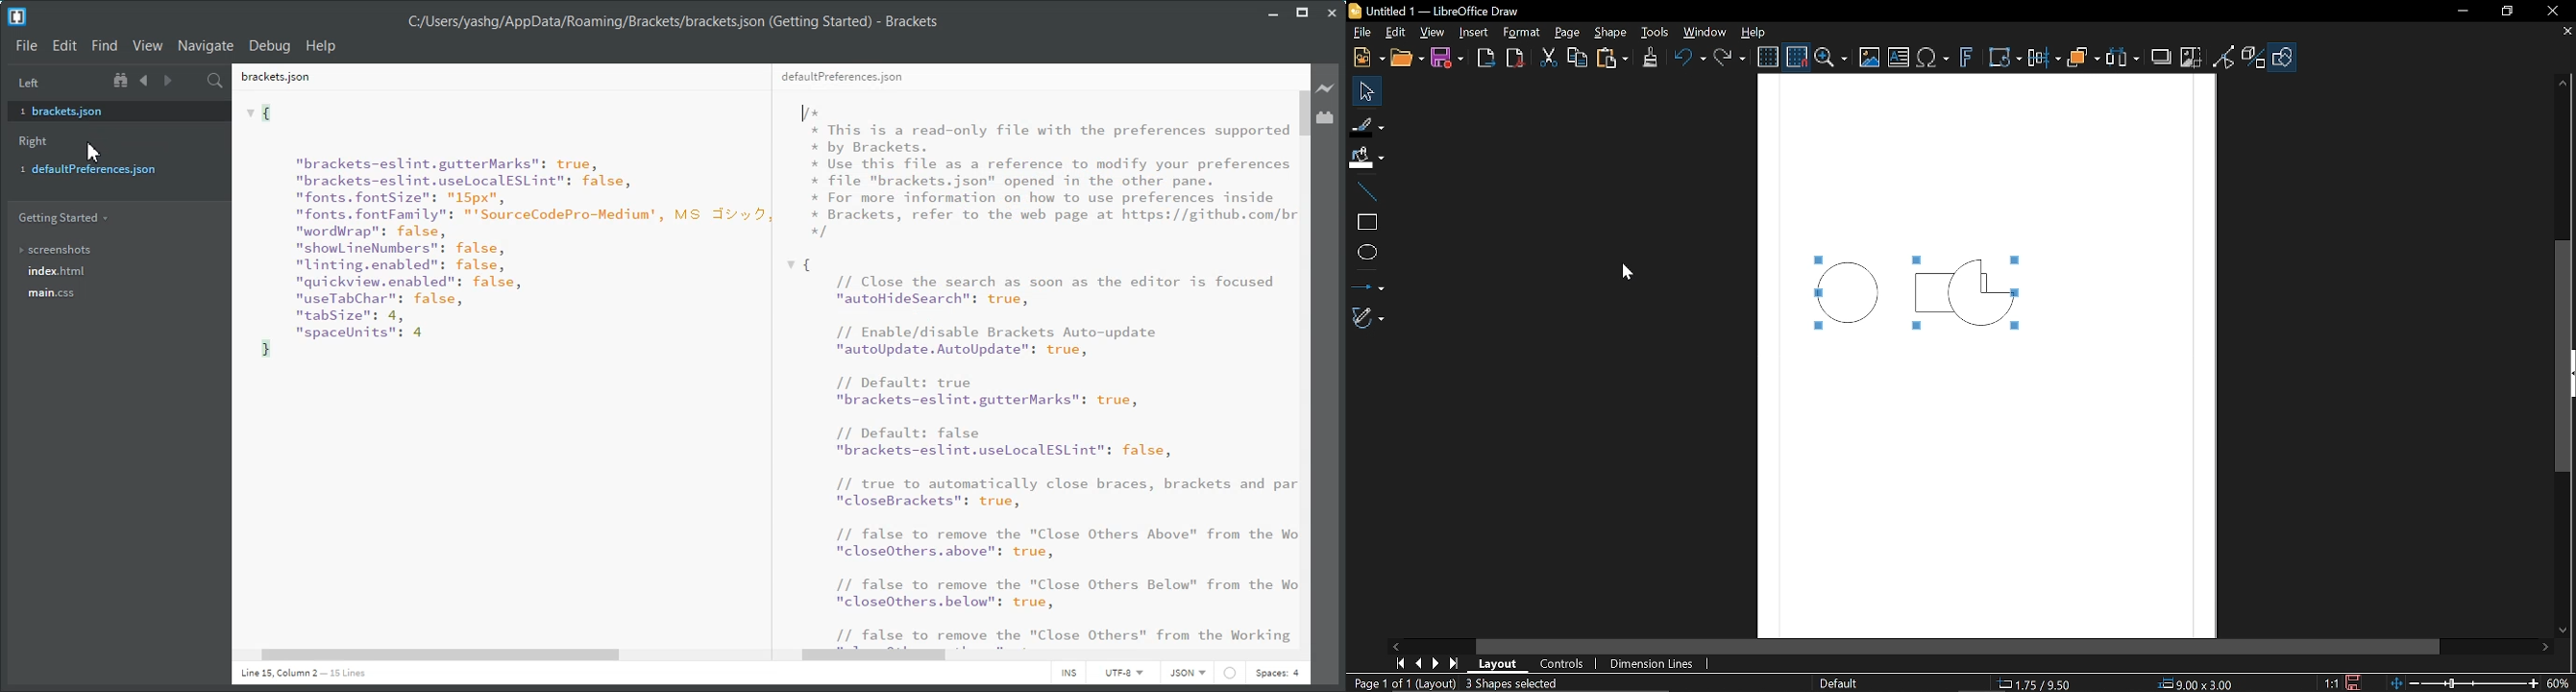  Describe the element at coordinates (1660, 664) in the screenshot. I see `Dimension lines` at that location.